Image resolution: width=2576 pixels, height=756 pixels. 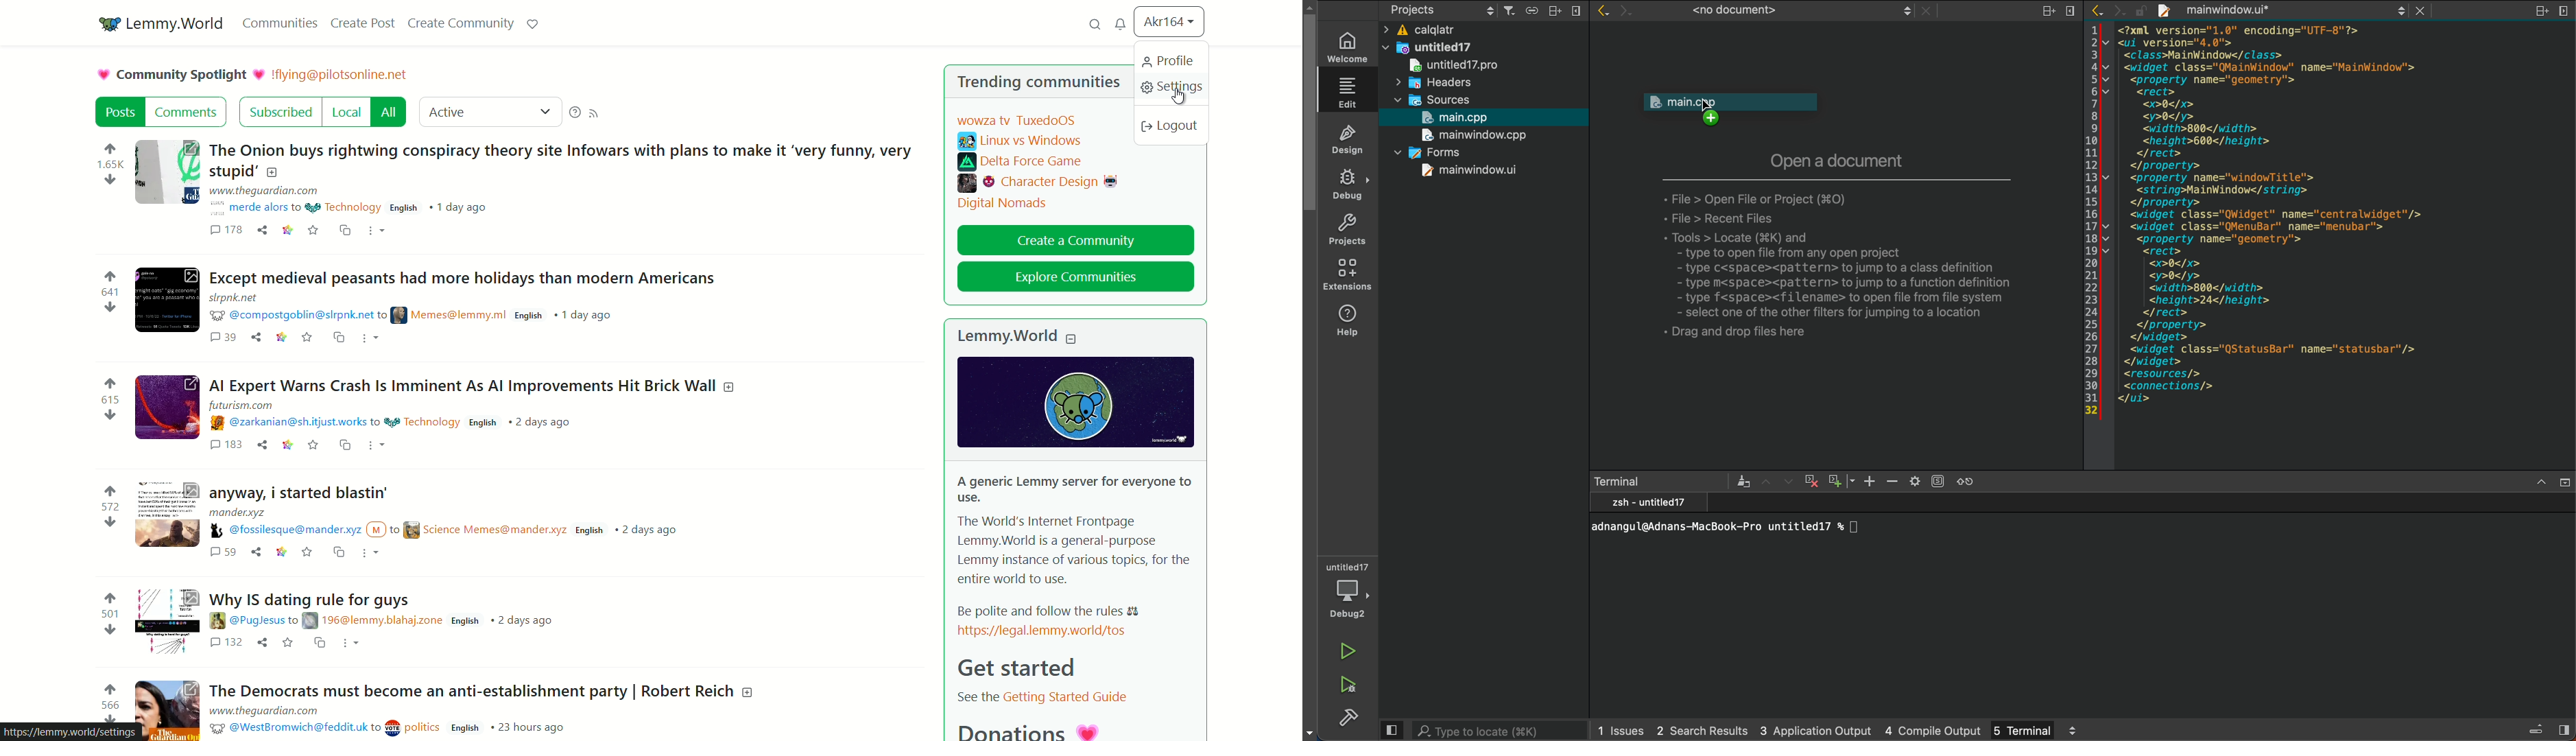 I want to click on main,cpp, so click(x=1461, y=118).